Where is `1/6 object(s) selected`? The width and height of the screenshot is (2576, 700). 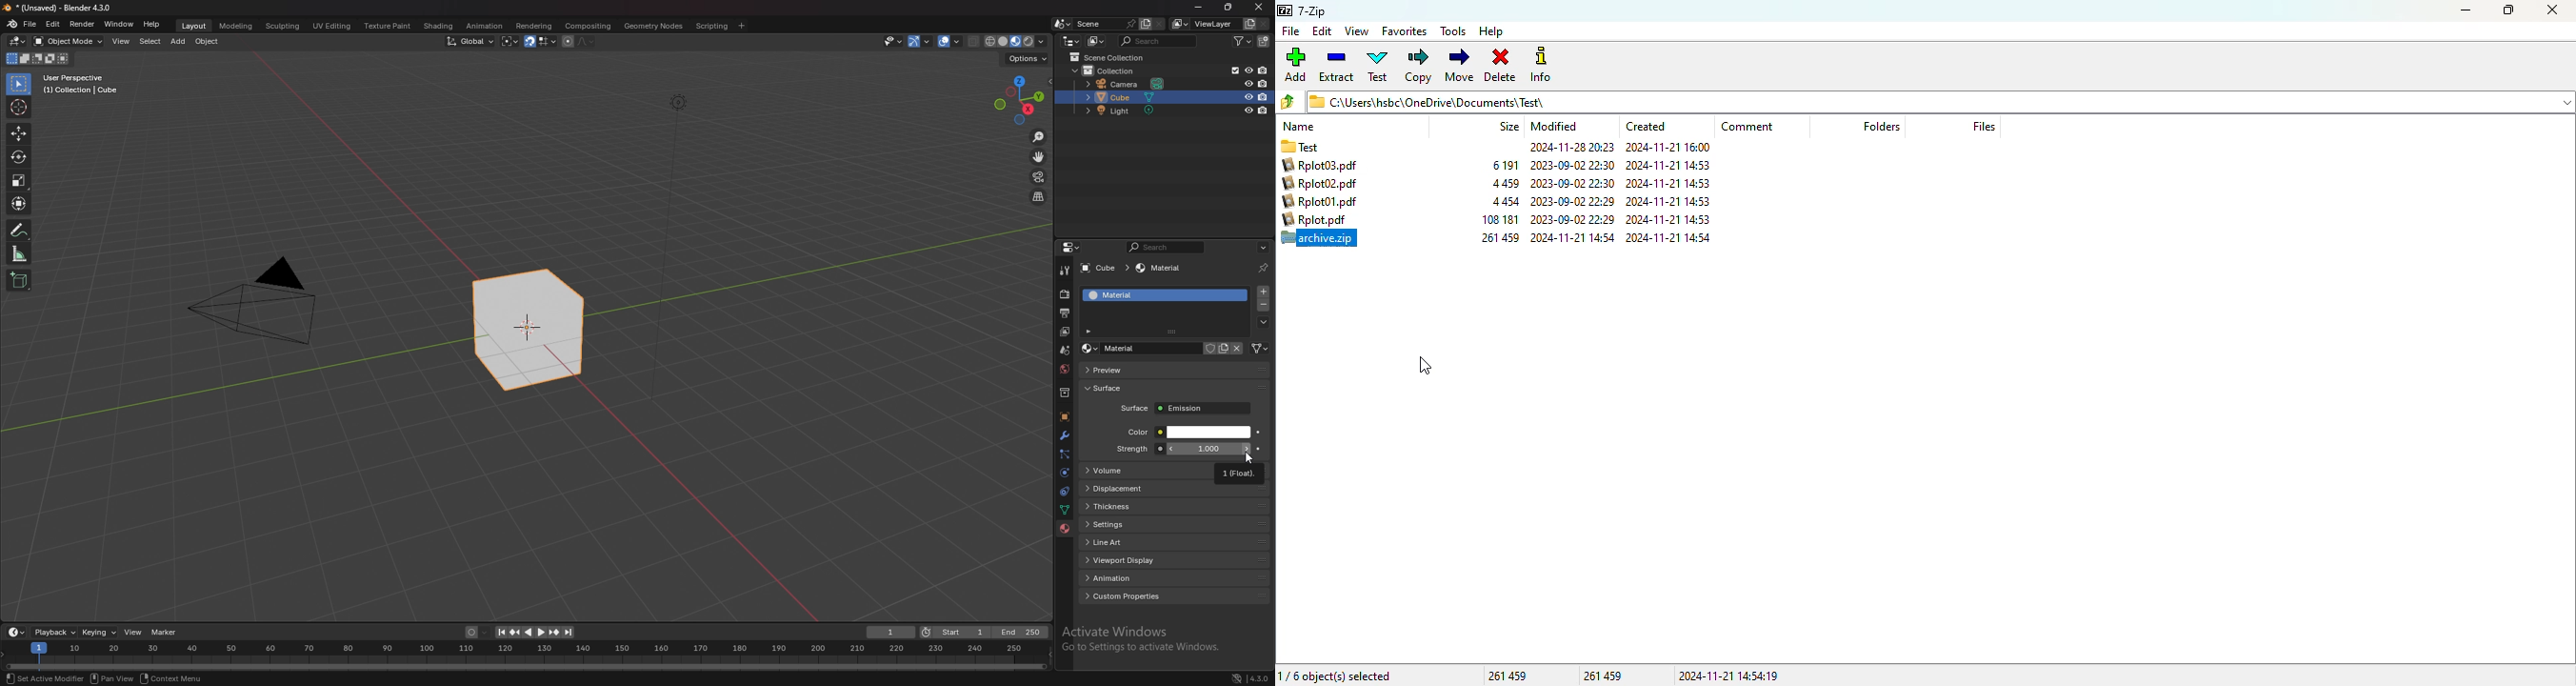 1/6 object(s) selected is located at coordinates (1335, 675).